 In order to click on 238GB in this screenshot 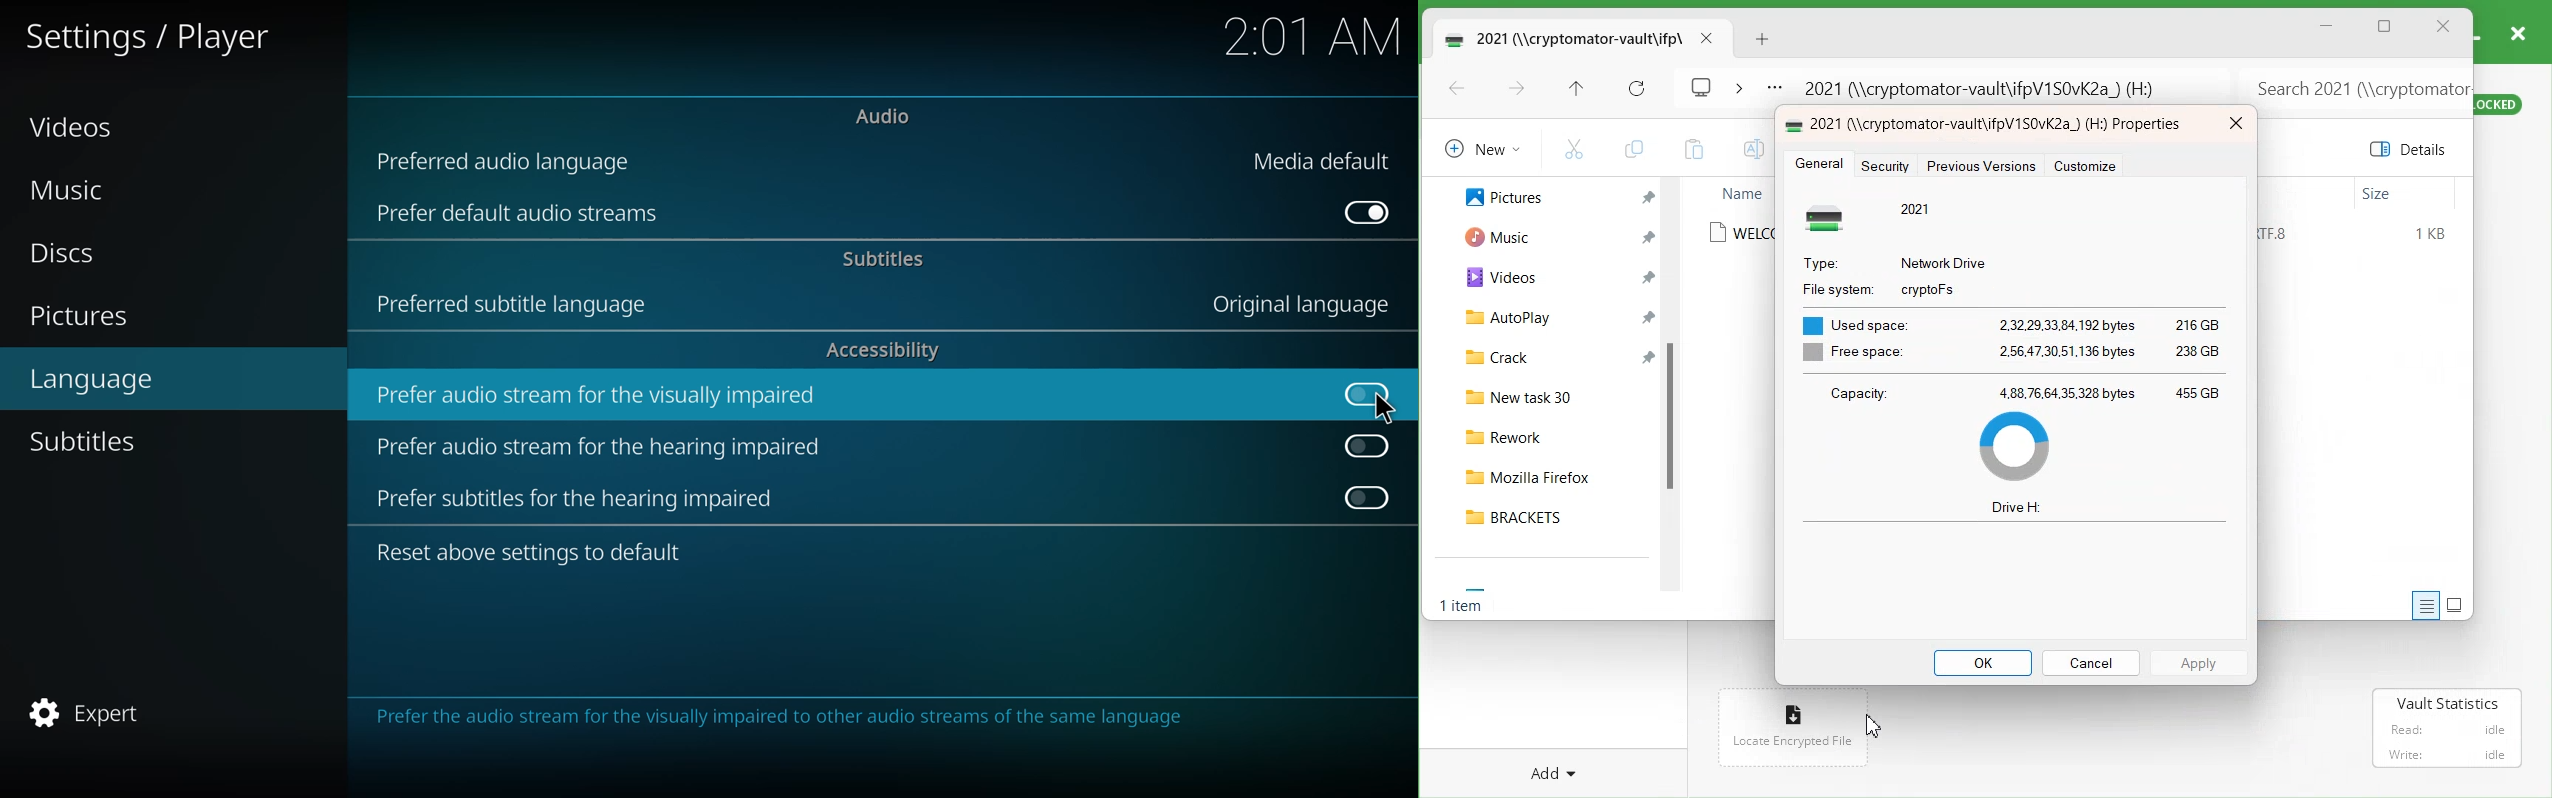, I will do `click(2200, 353)`.